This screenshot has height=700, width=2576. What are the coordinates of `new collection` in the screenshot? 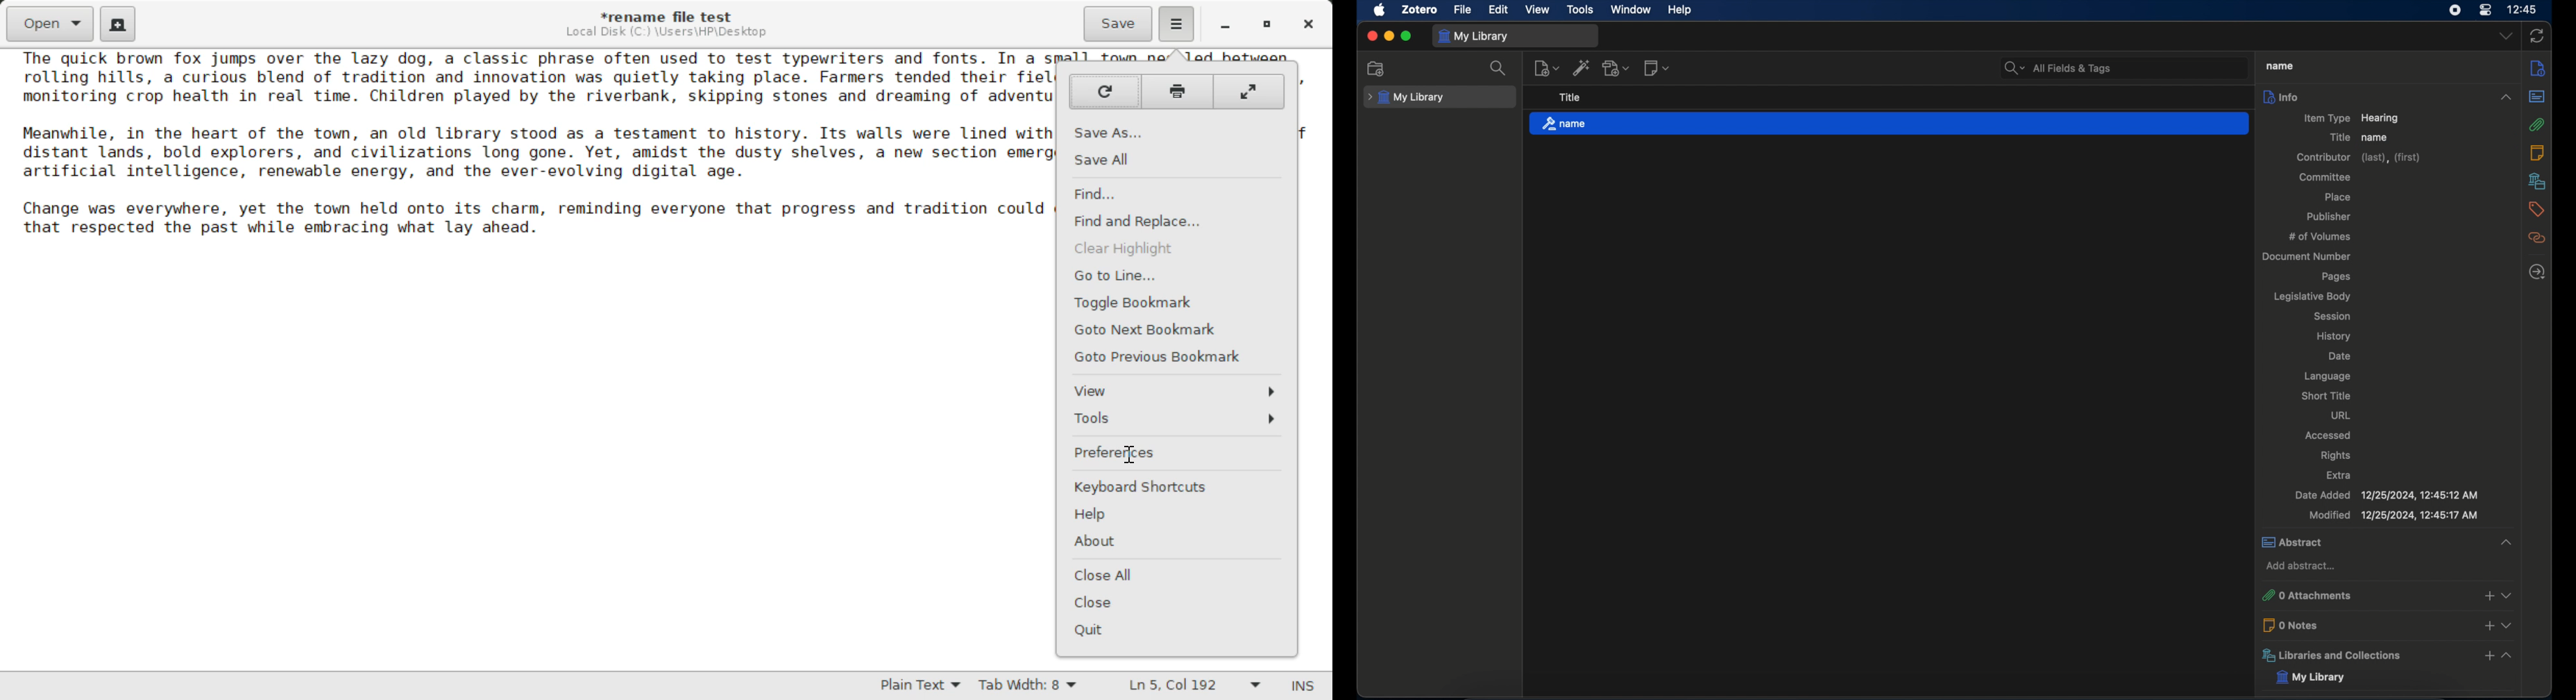 It's located at (1378, 69).